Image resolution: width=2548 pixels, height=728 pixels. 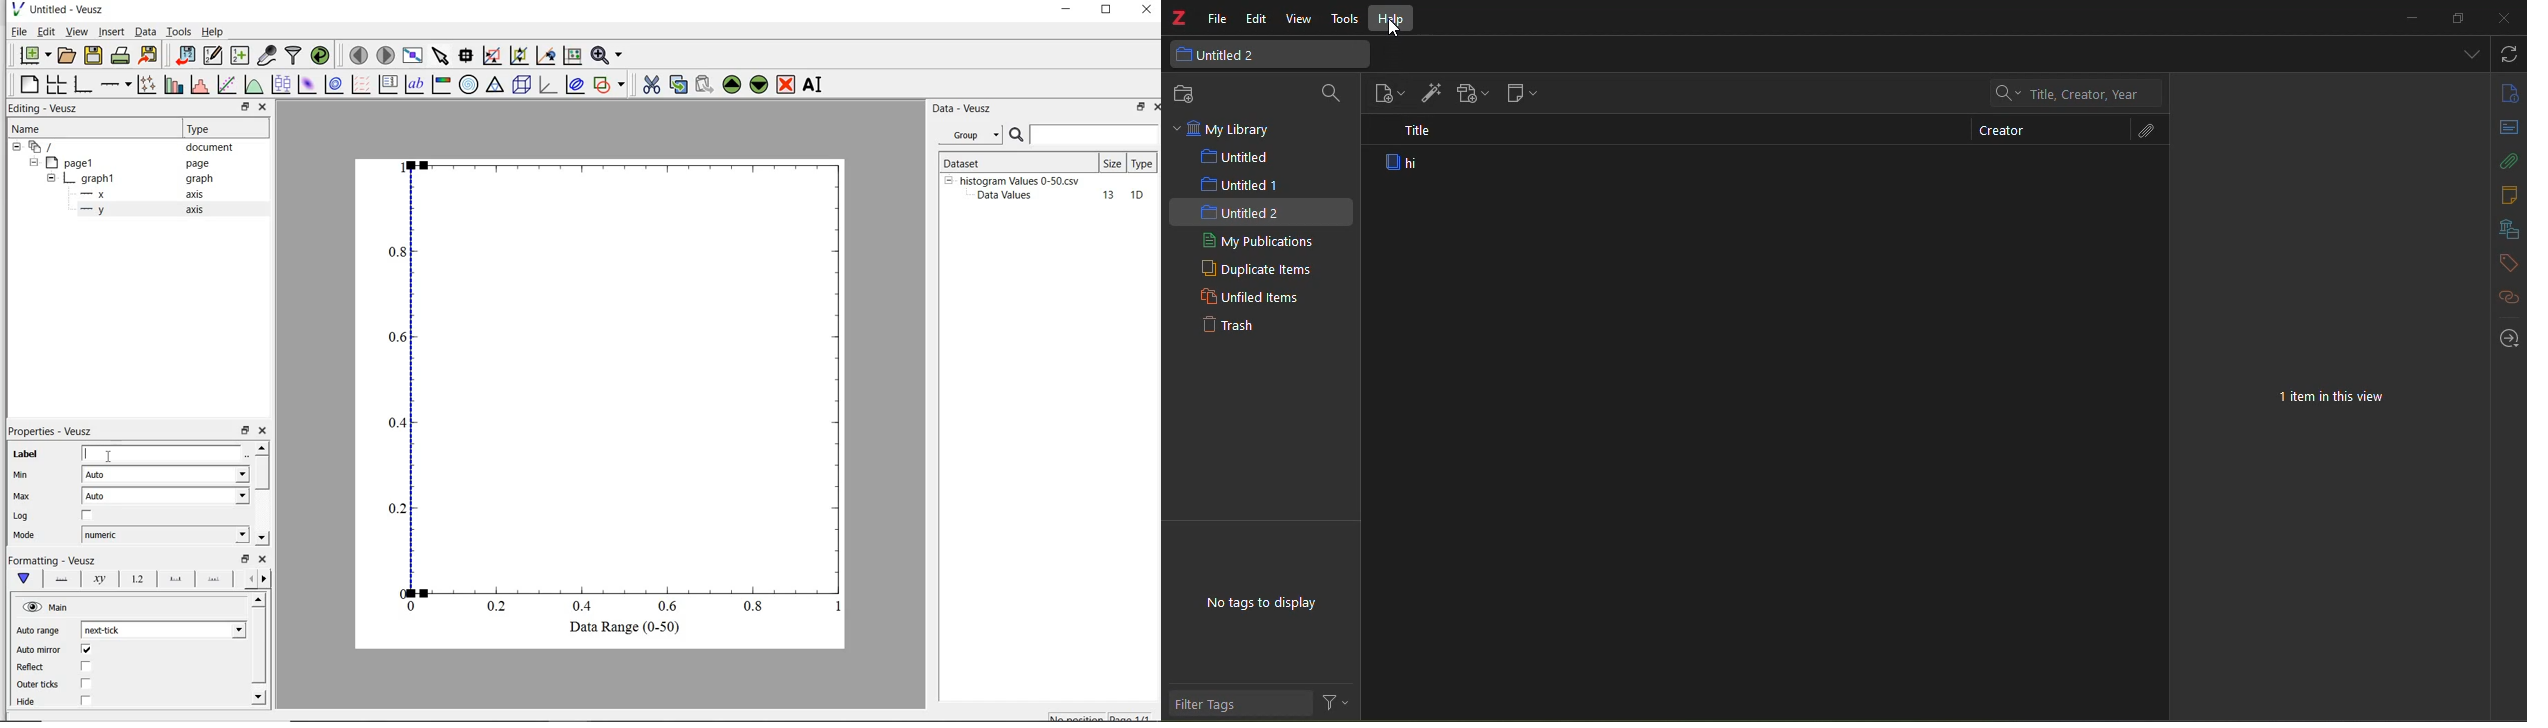 What do you see at coordinates (1264, 602) in the screenshot?
I see `no tags to display` at bounding box center [1264, 602].